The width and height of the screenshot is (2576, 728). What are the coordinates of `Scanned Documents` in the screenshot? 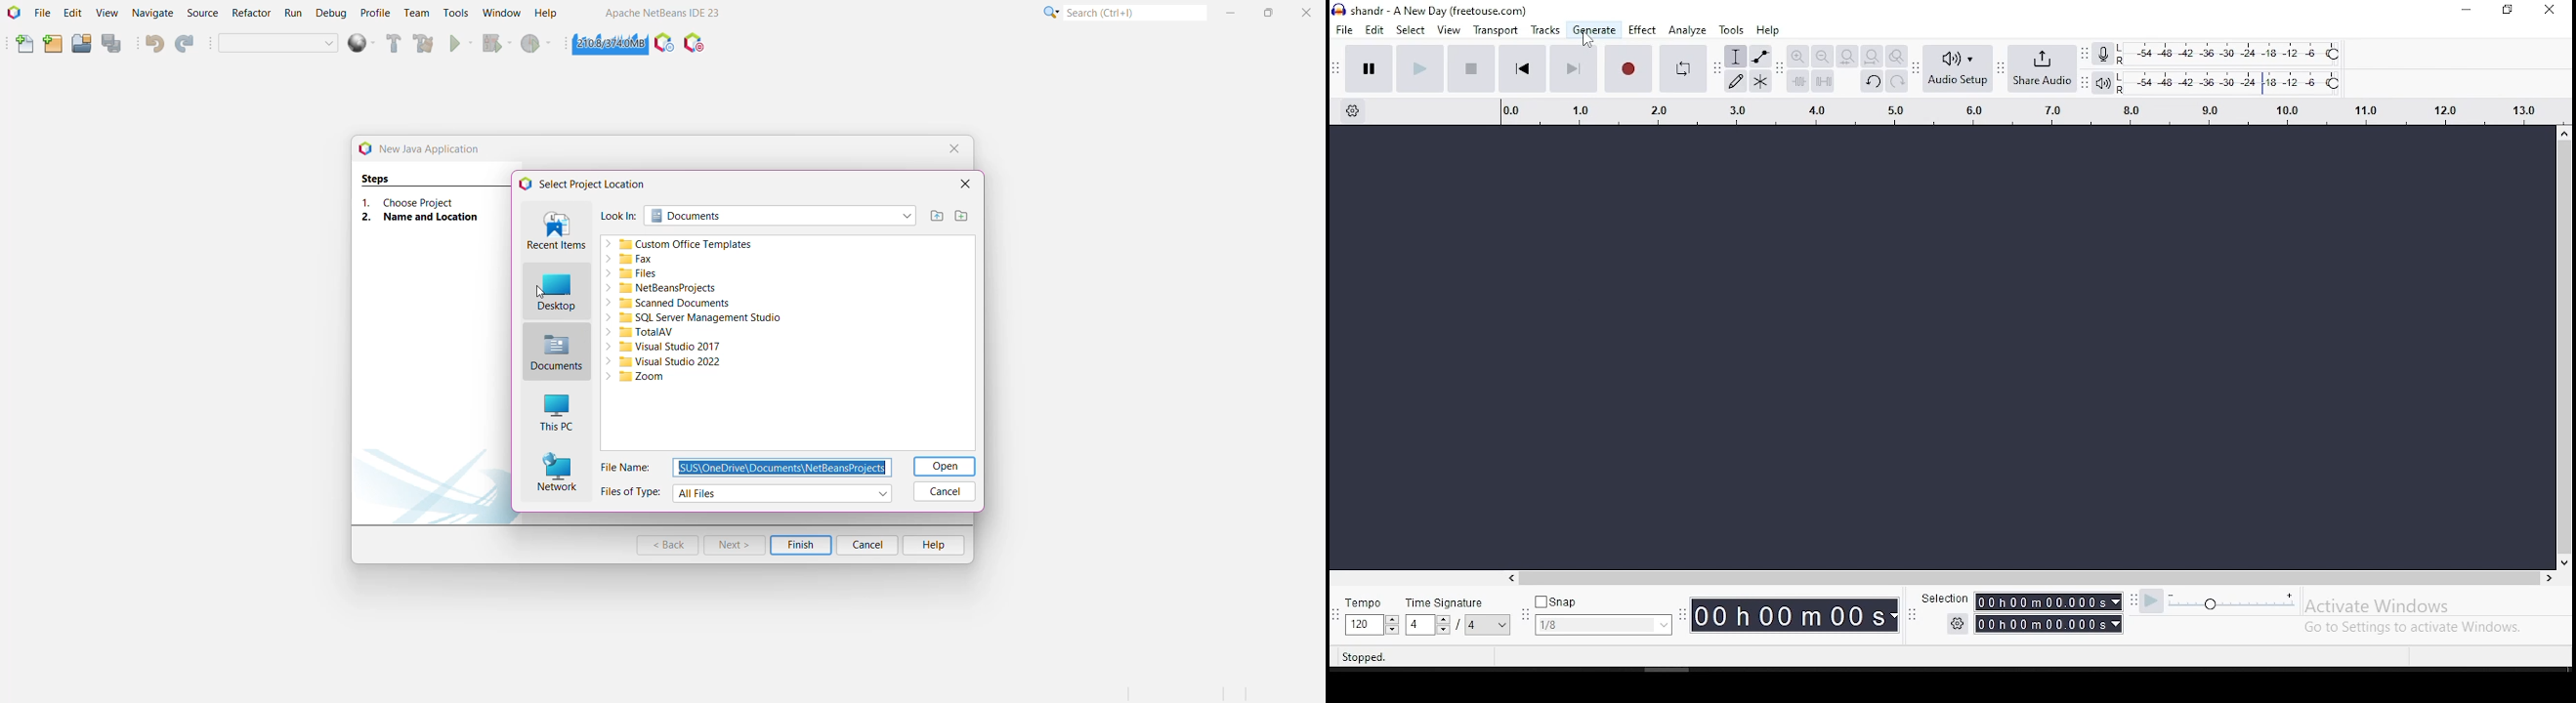 It's located at (678, 301).